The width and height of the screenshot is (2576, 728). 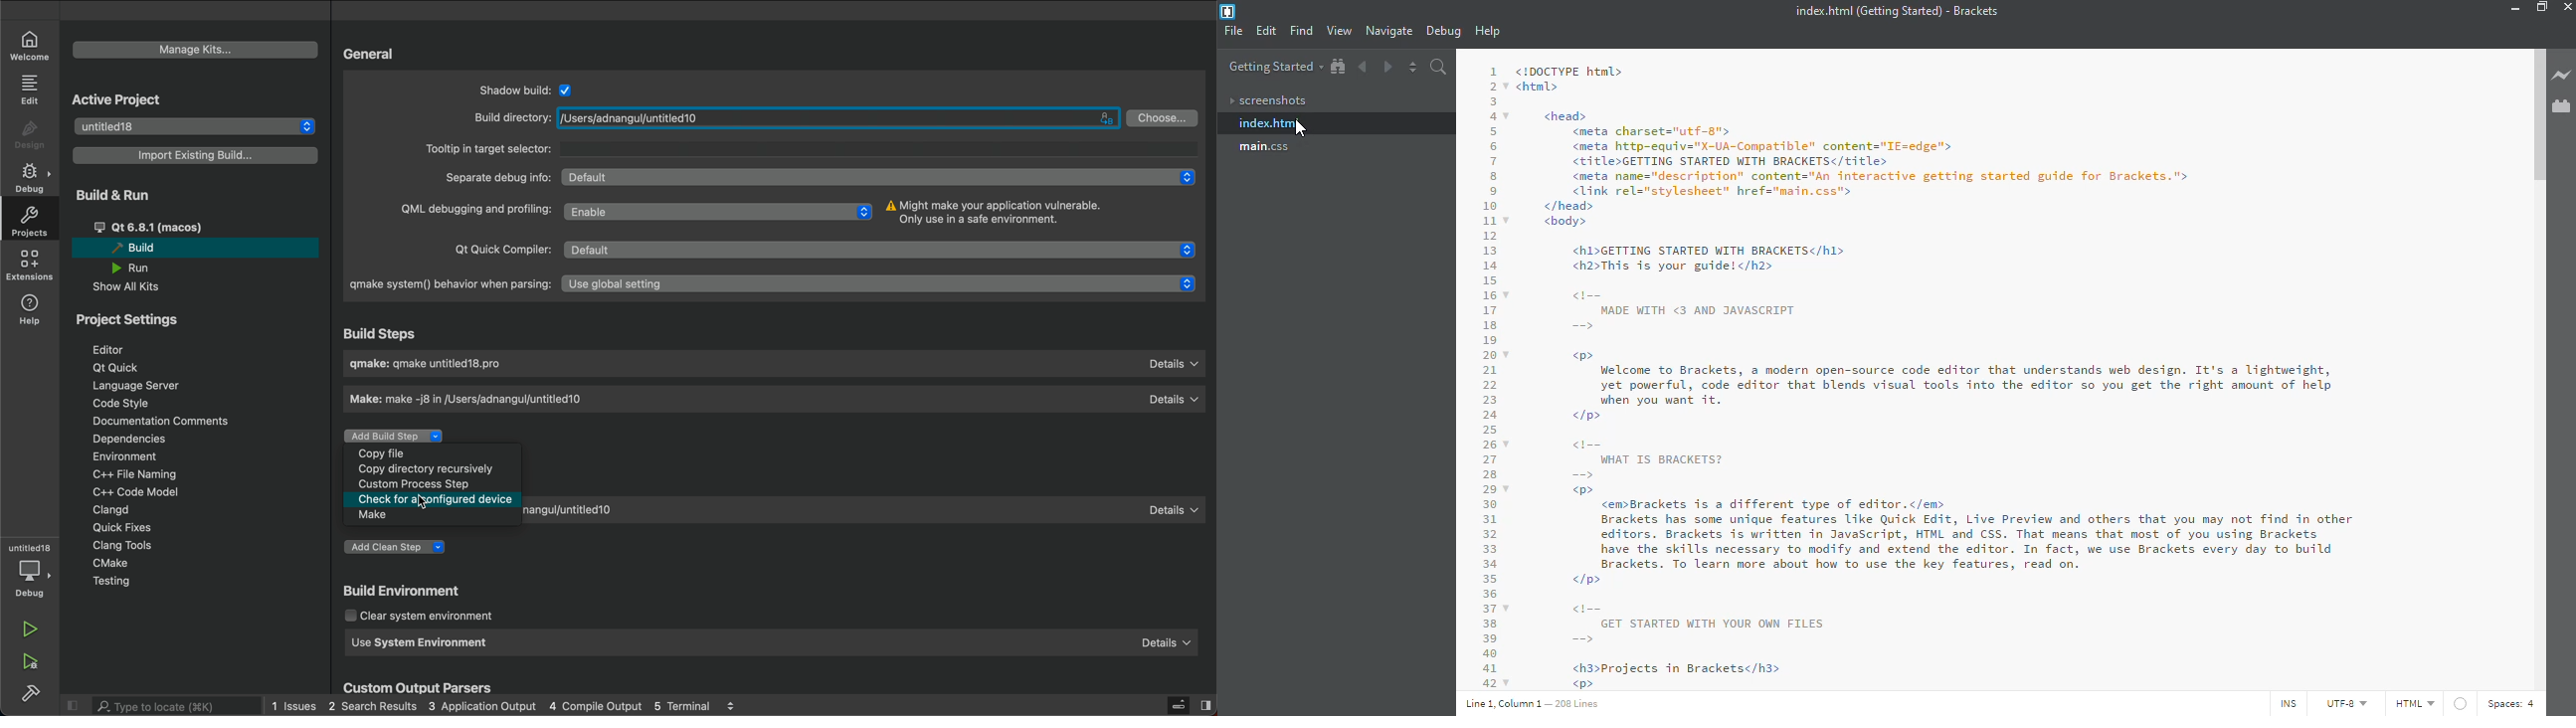 I want to click on search, so click(x=1439, y=67).